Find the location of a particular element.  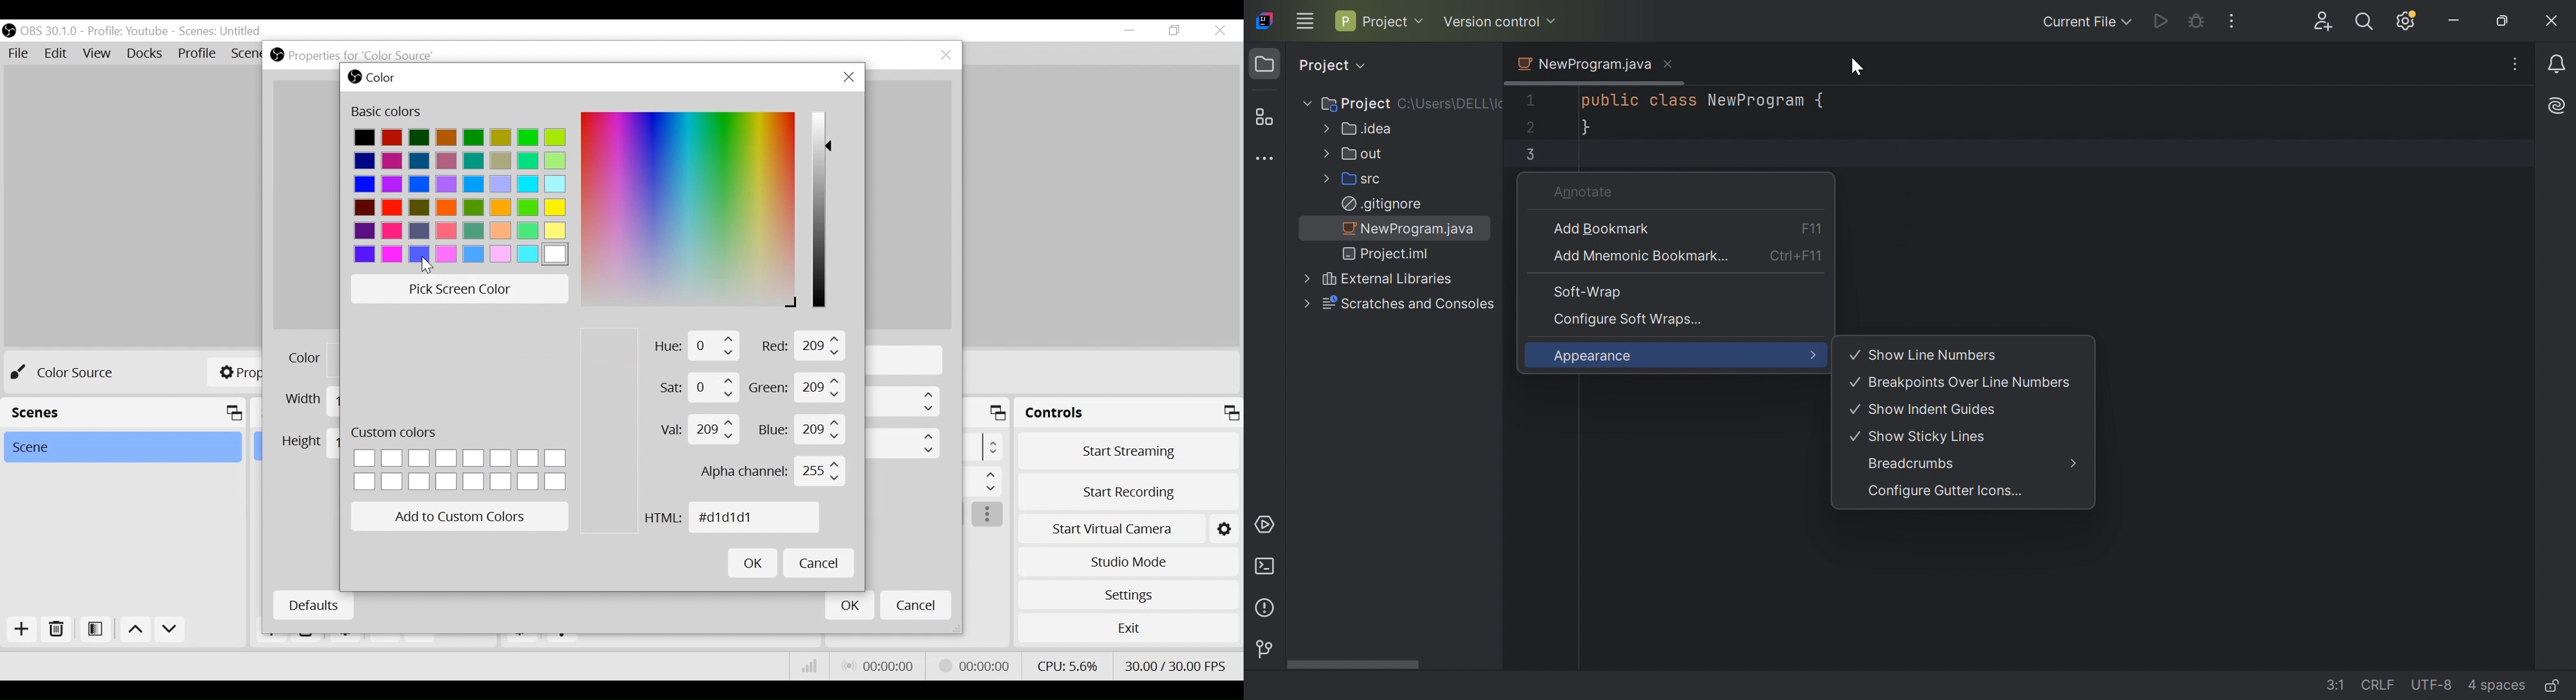

Saturation is located at coordinates (696, 388).